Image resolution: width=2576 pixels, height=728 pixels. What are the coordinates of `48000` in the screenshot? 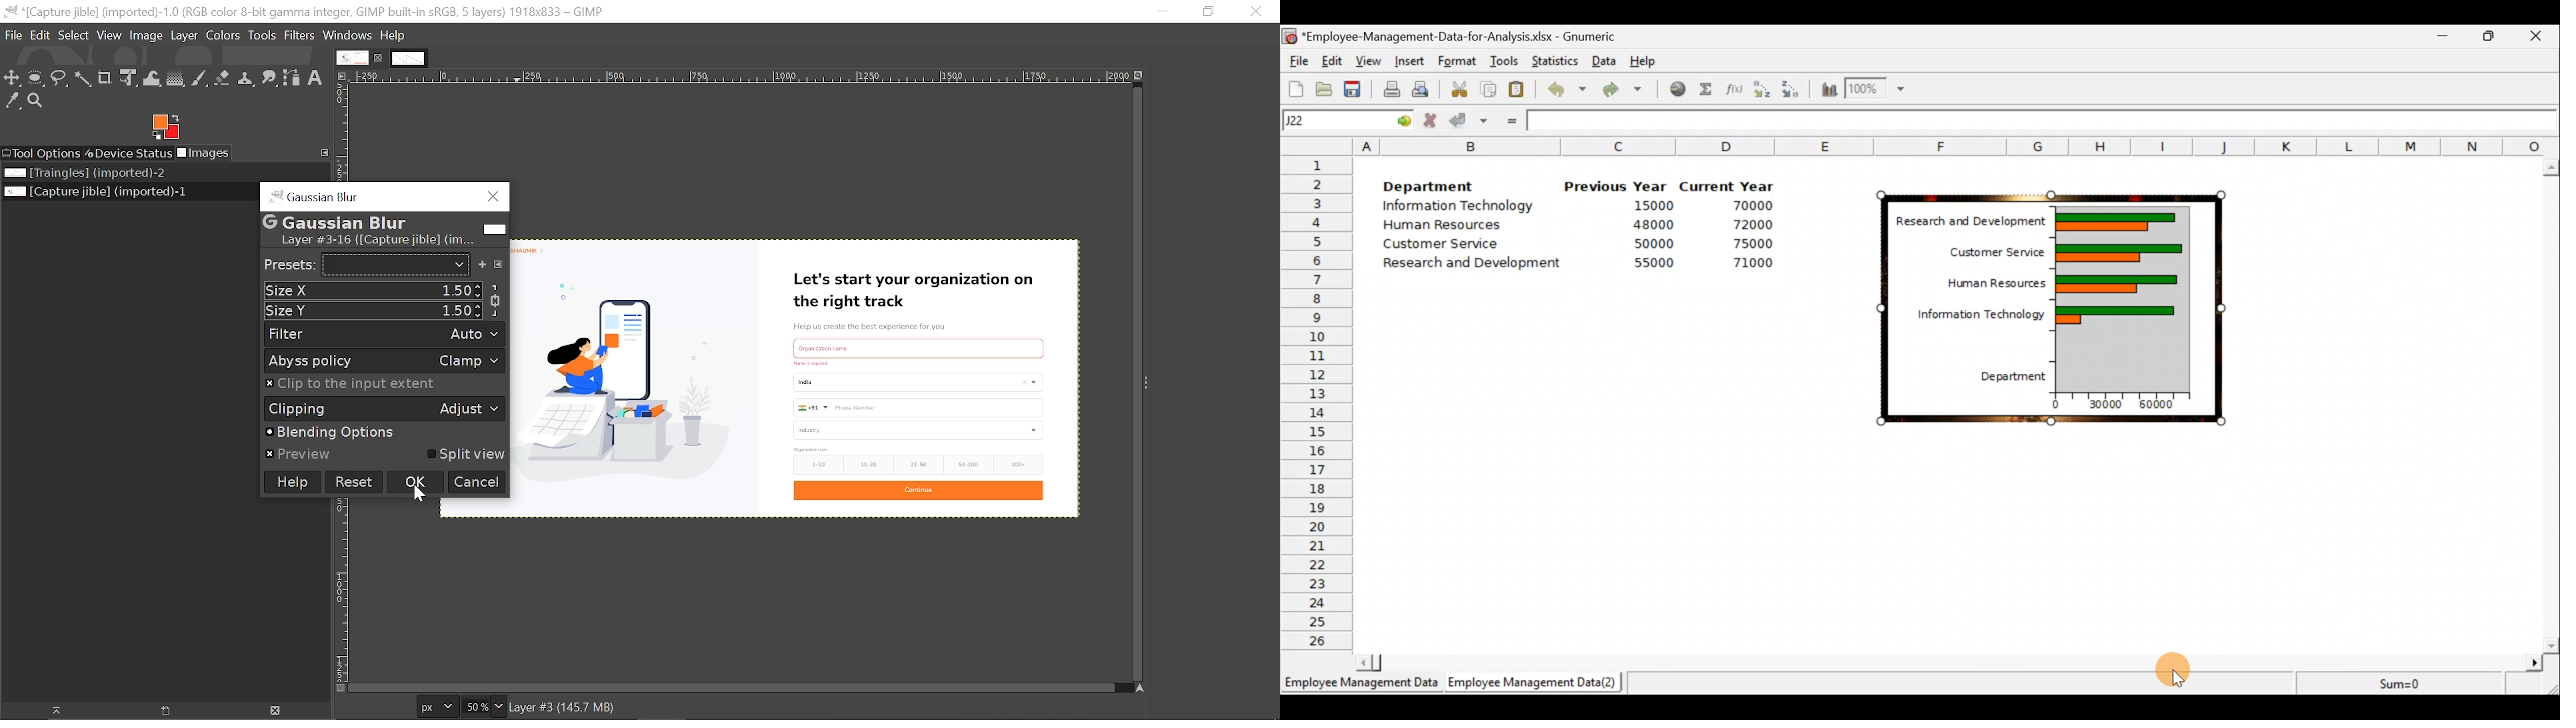 It's located at (1653, 226).